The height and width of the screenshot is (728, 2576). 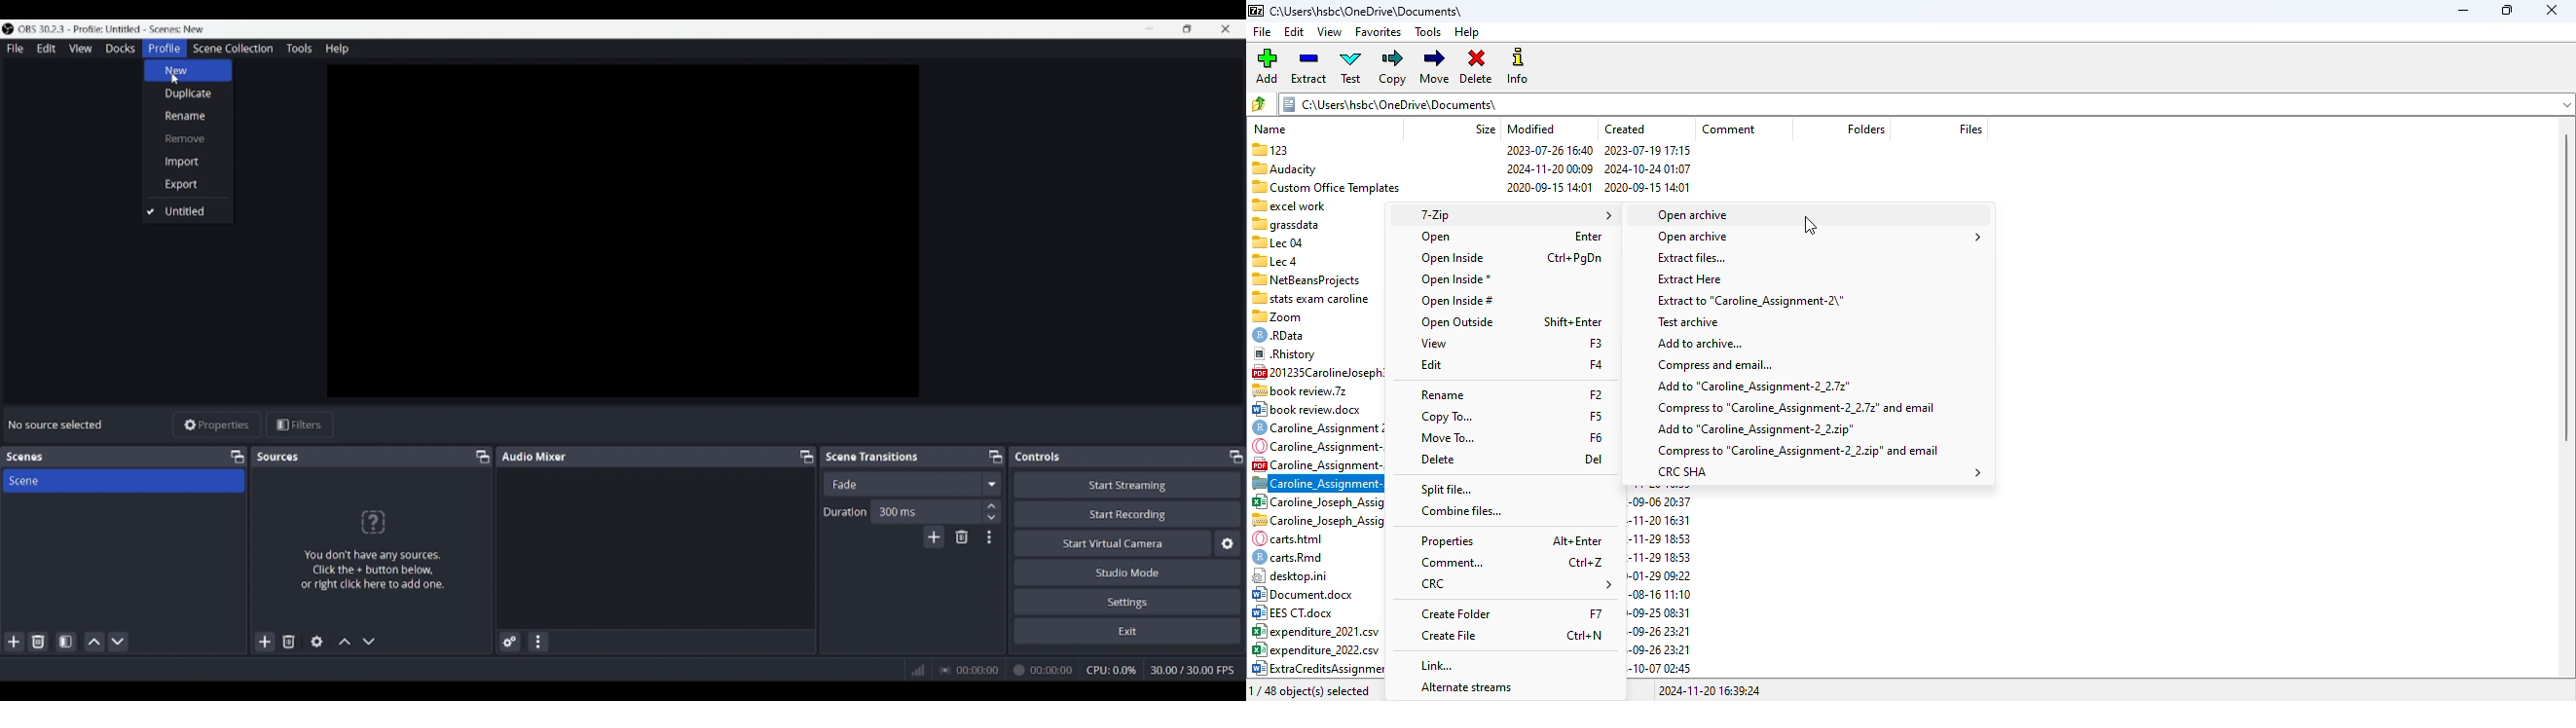 What do you see at coordinates (1625, 129) in the screenshot?
I see `created` at bounding box center [1625, 129].